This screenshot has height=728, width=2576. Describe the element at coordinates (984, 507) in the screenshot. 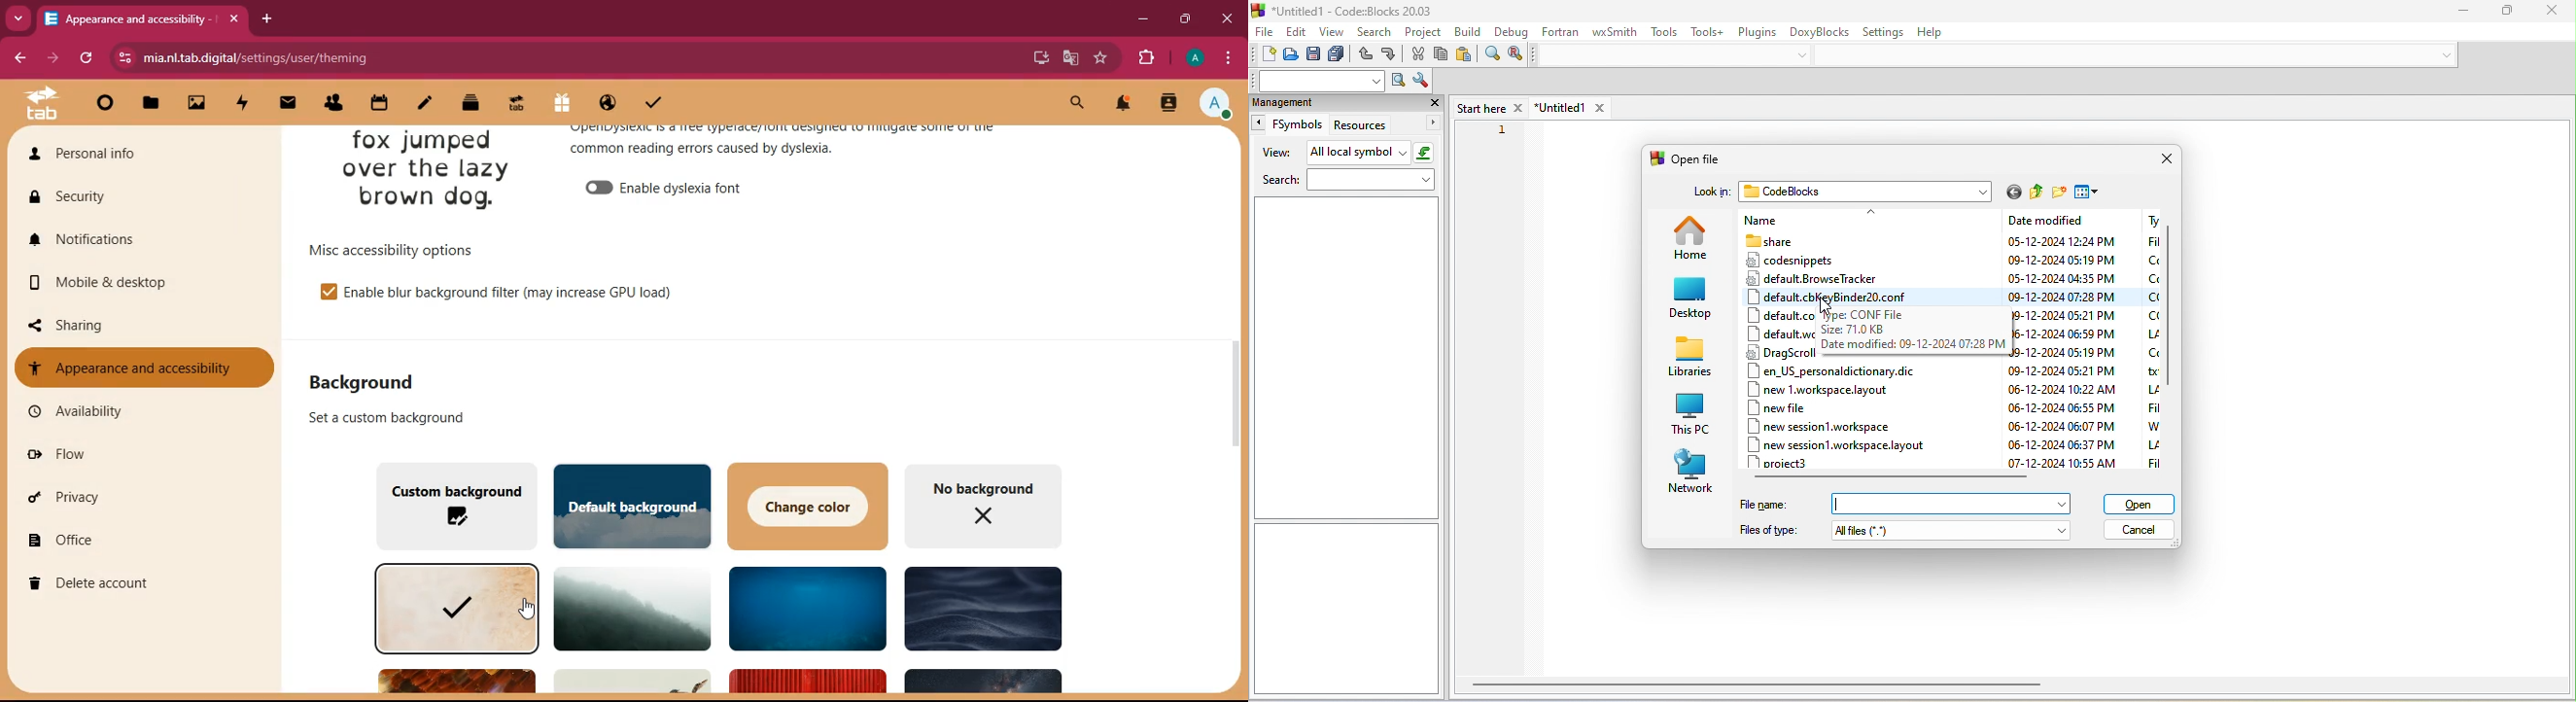

I see `no` at that location.